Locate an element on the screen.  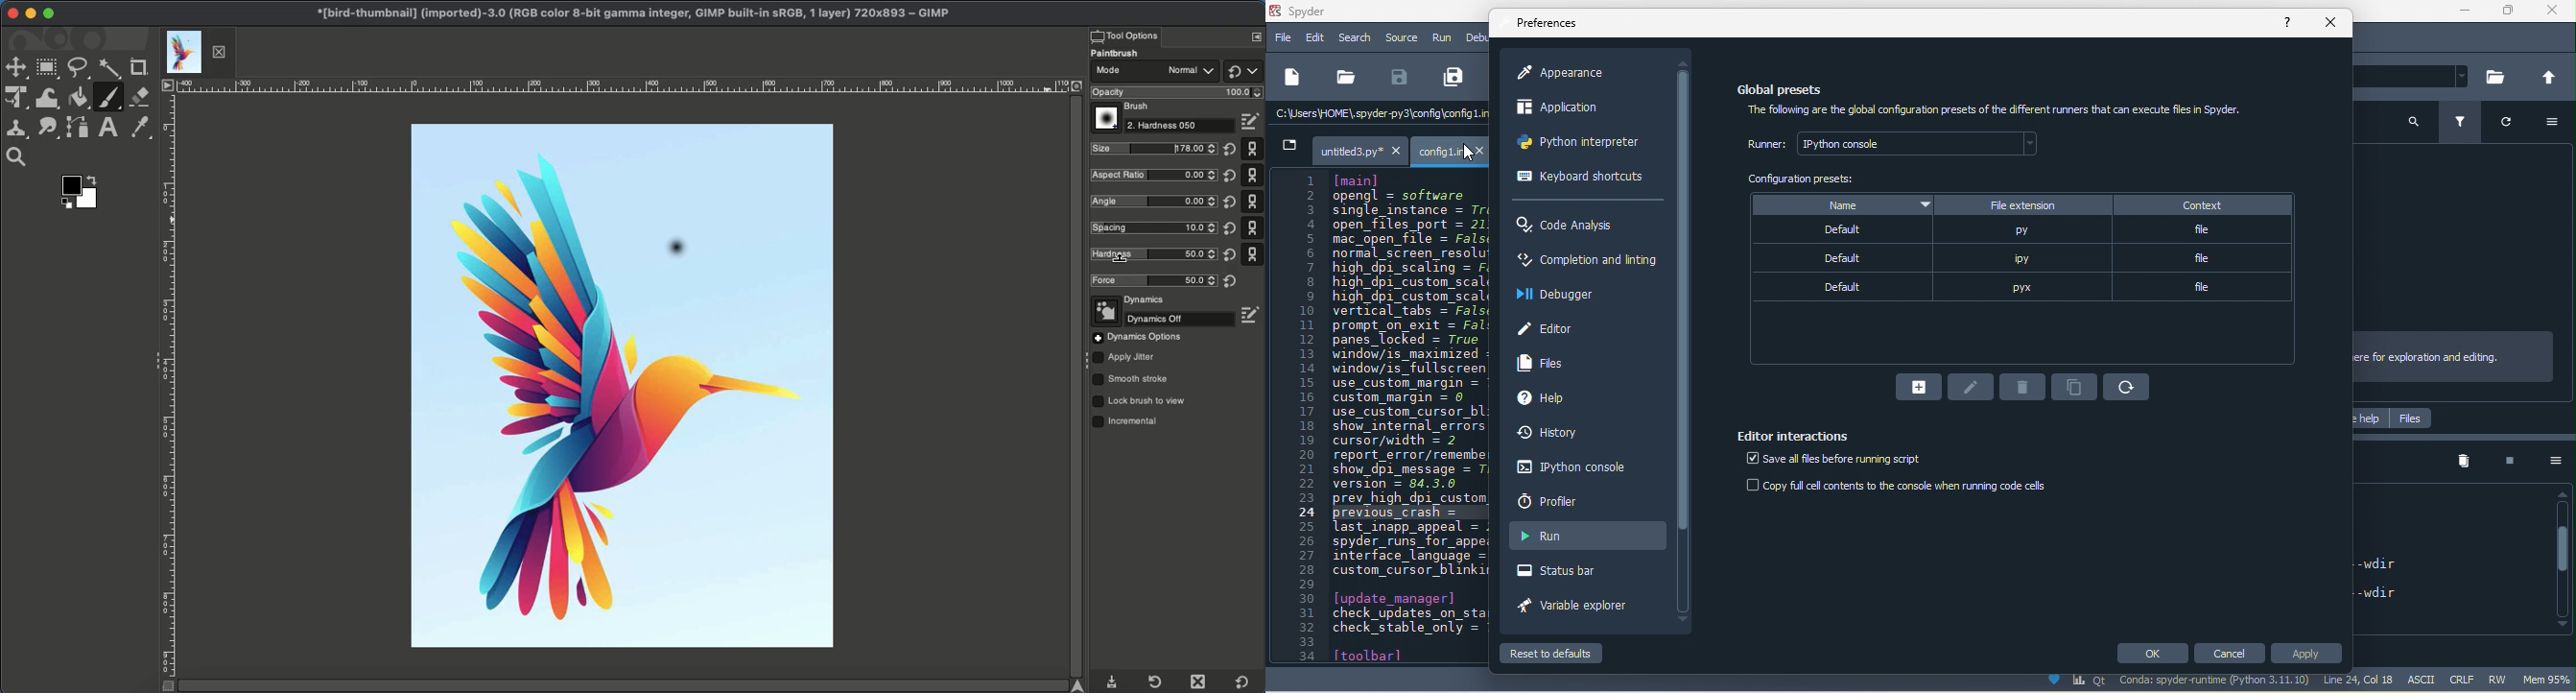
Jitter is located at coordinates (1124, 359).